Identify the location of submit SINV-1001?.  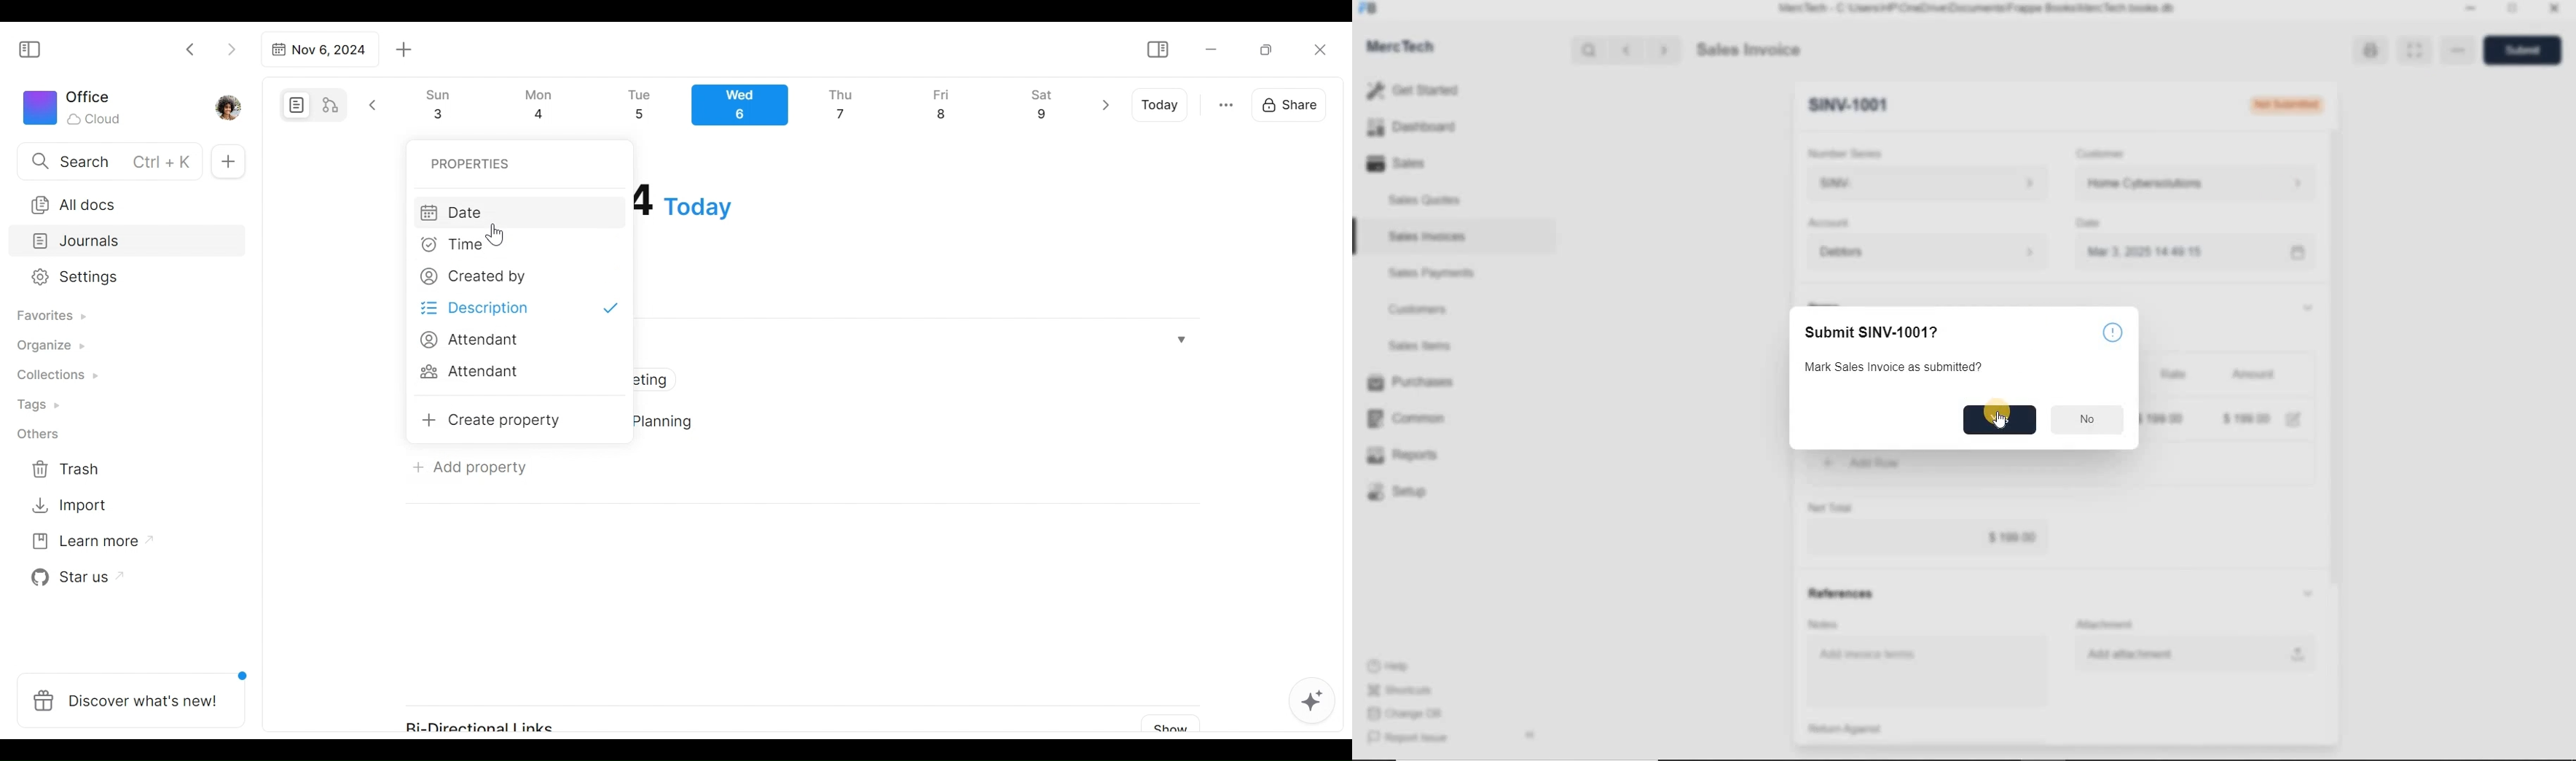
(1911, 332).